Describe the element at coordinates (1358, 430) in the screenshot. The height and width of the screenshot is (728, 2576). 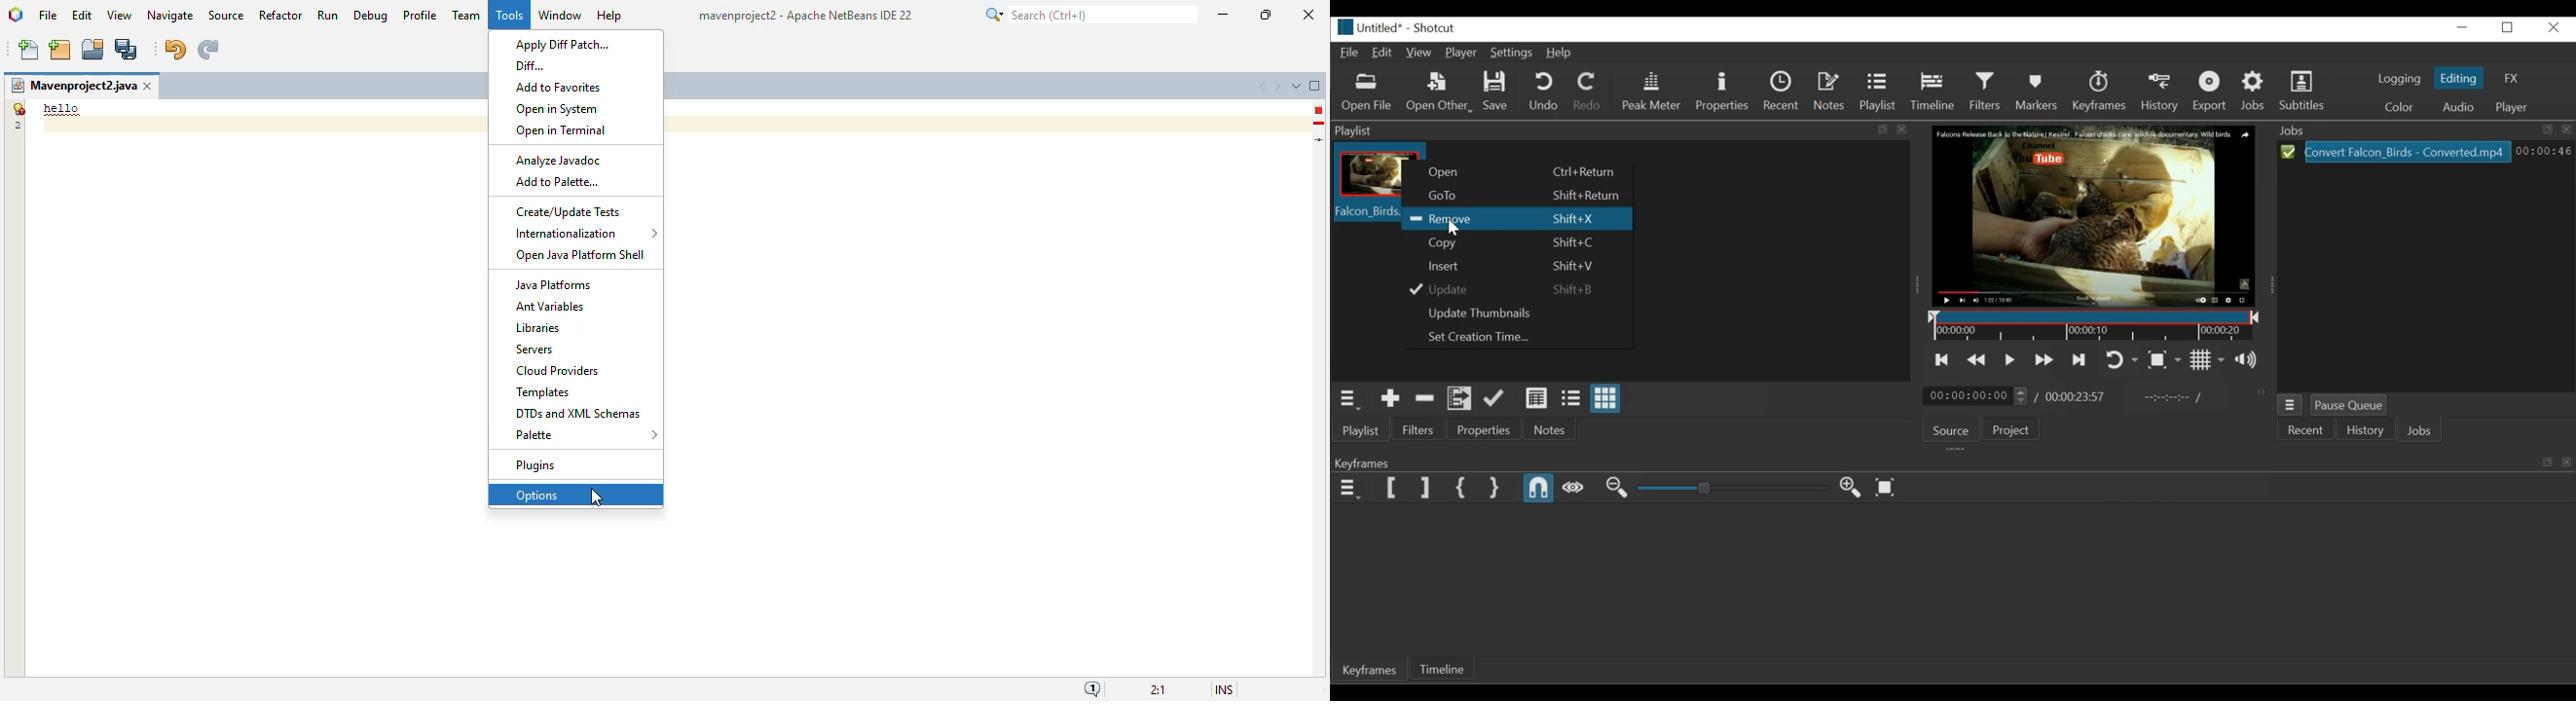
I see `Playlist` at that location.